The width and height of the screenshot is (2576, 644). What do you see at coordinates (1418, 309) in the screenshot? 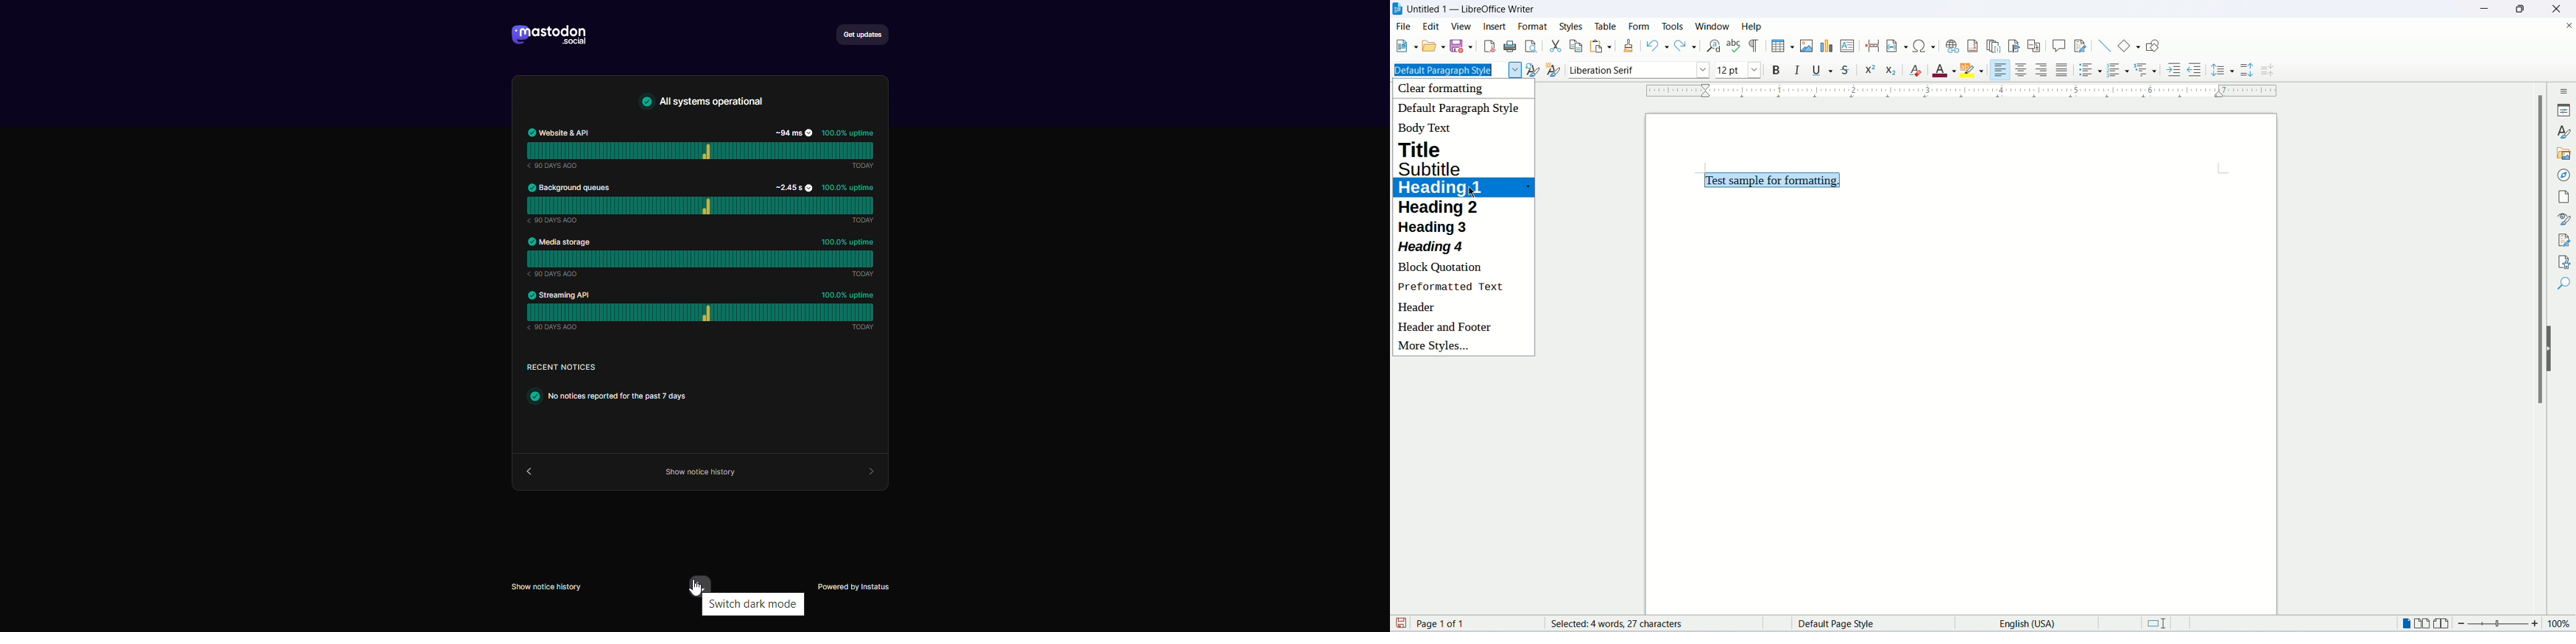
I see `header` at bounding box center [1418, 309].